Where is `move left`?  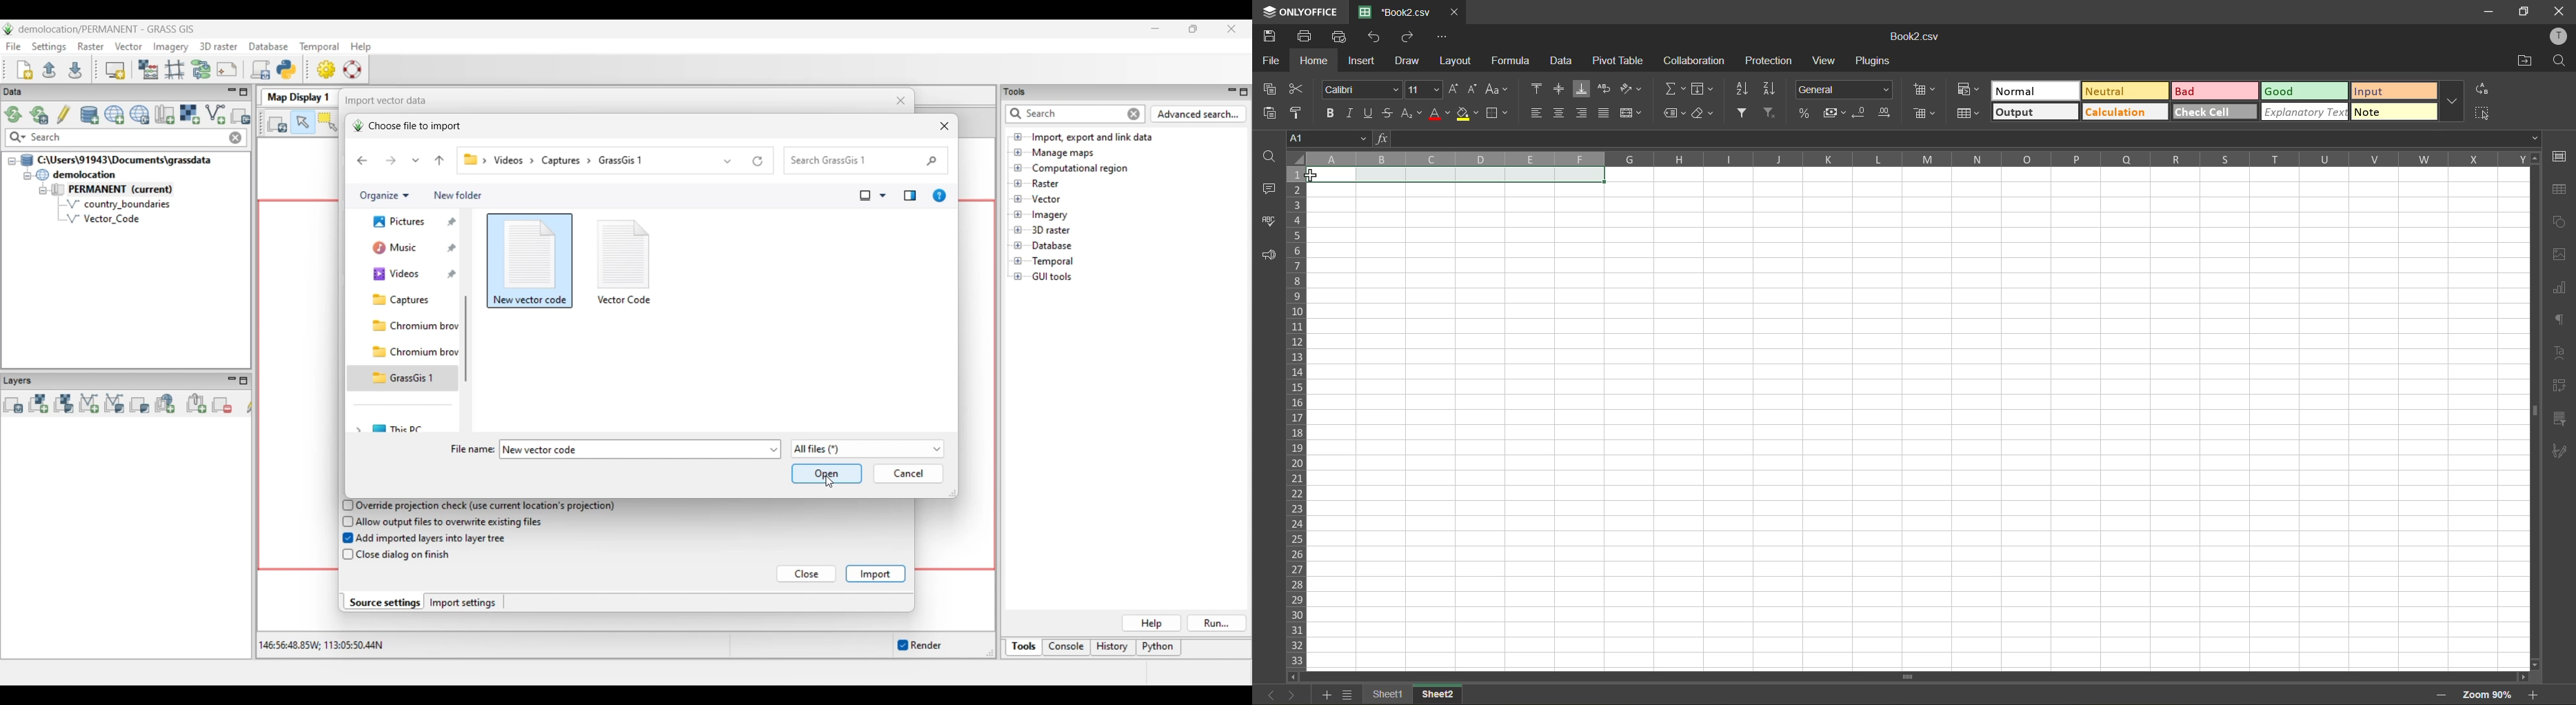 move left is located at coordinates (1294, 677).